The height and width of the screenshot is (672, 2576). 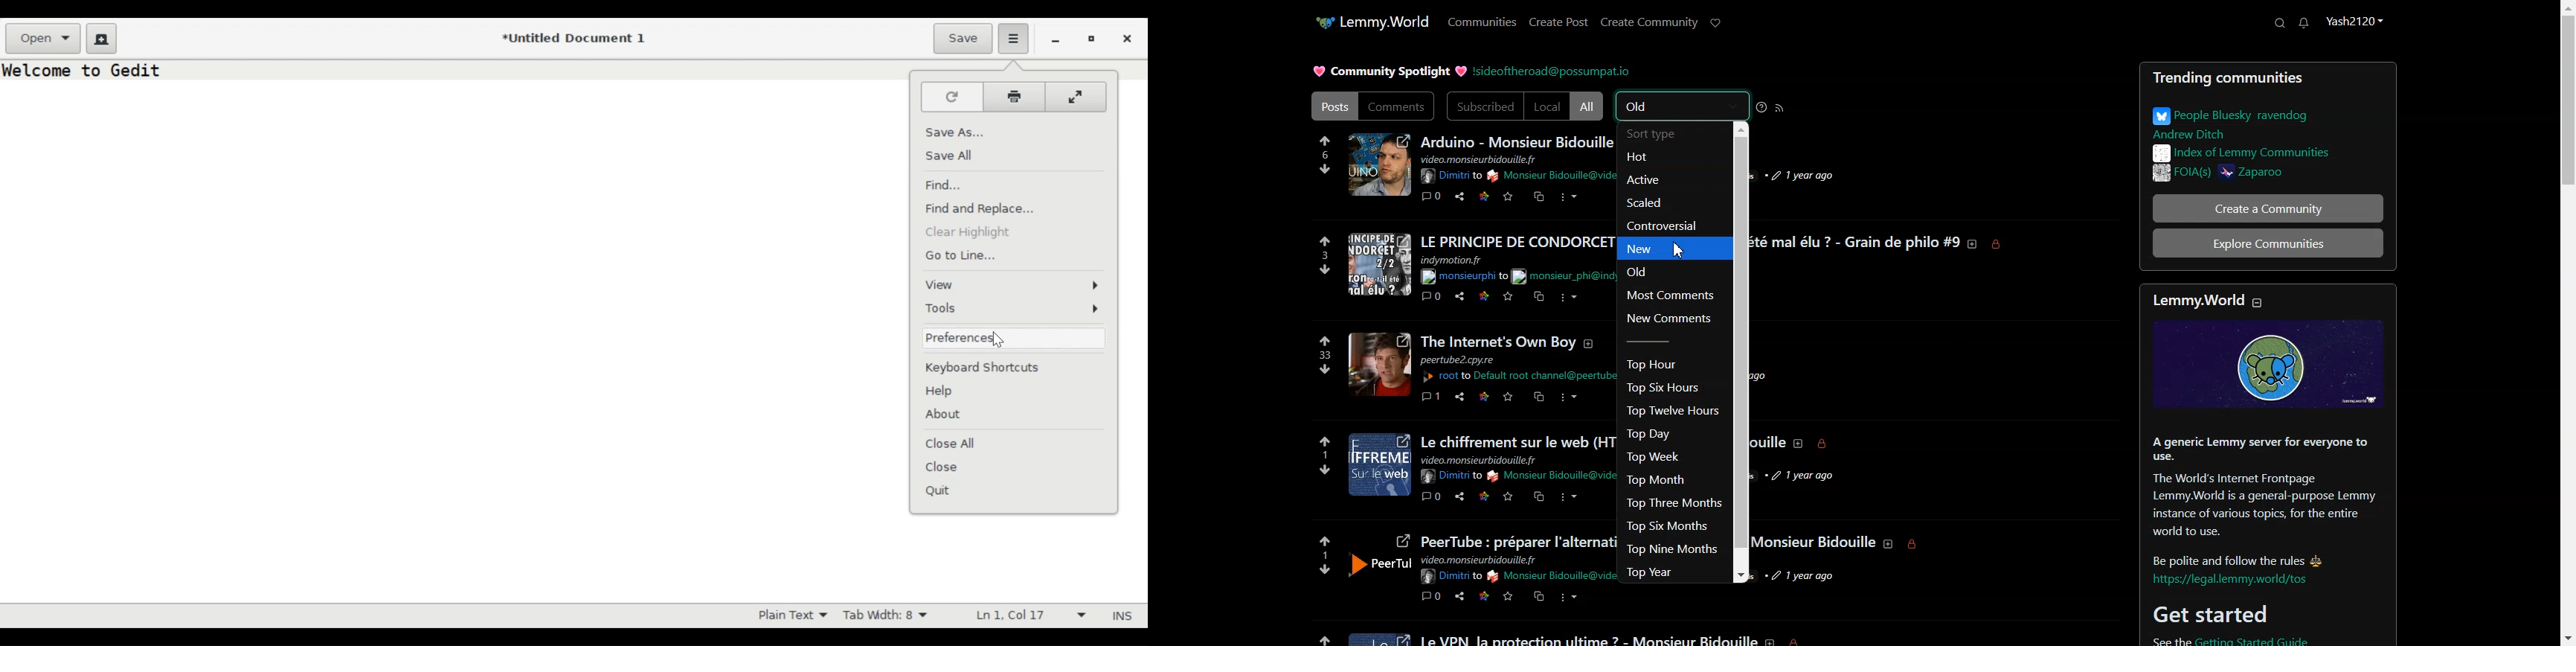 What do you see at coordinates (1128, 40) in the screenshot?
I see `Close` at bounding box center [1128, 40].